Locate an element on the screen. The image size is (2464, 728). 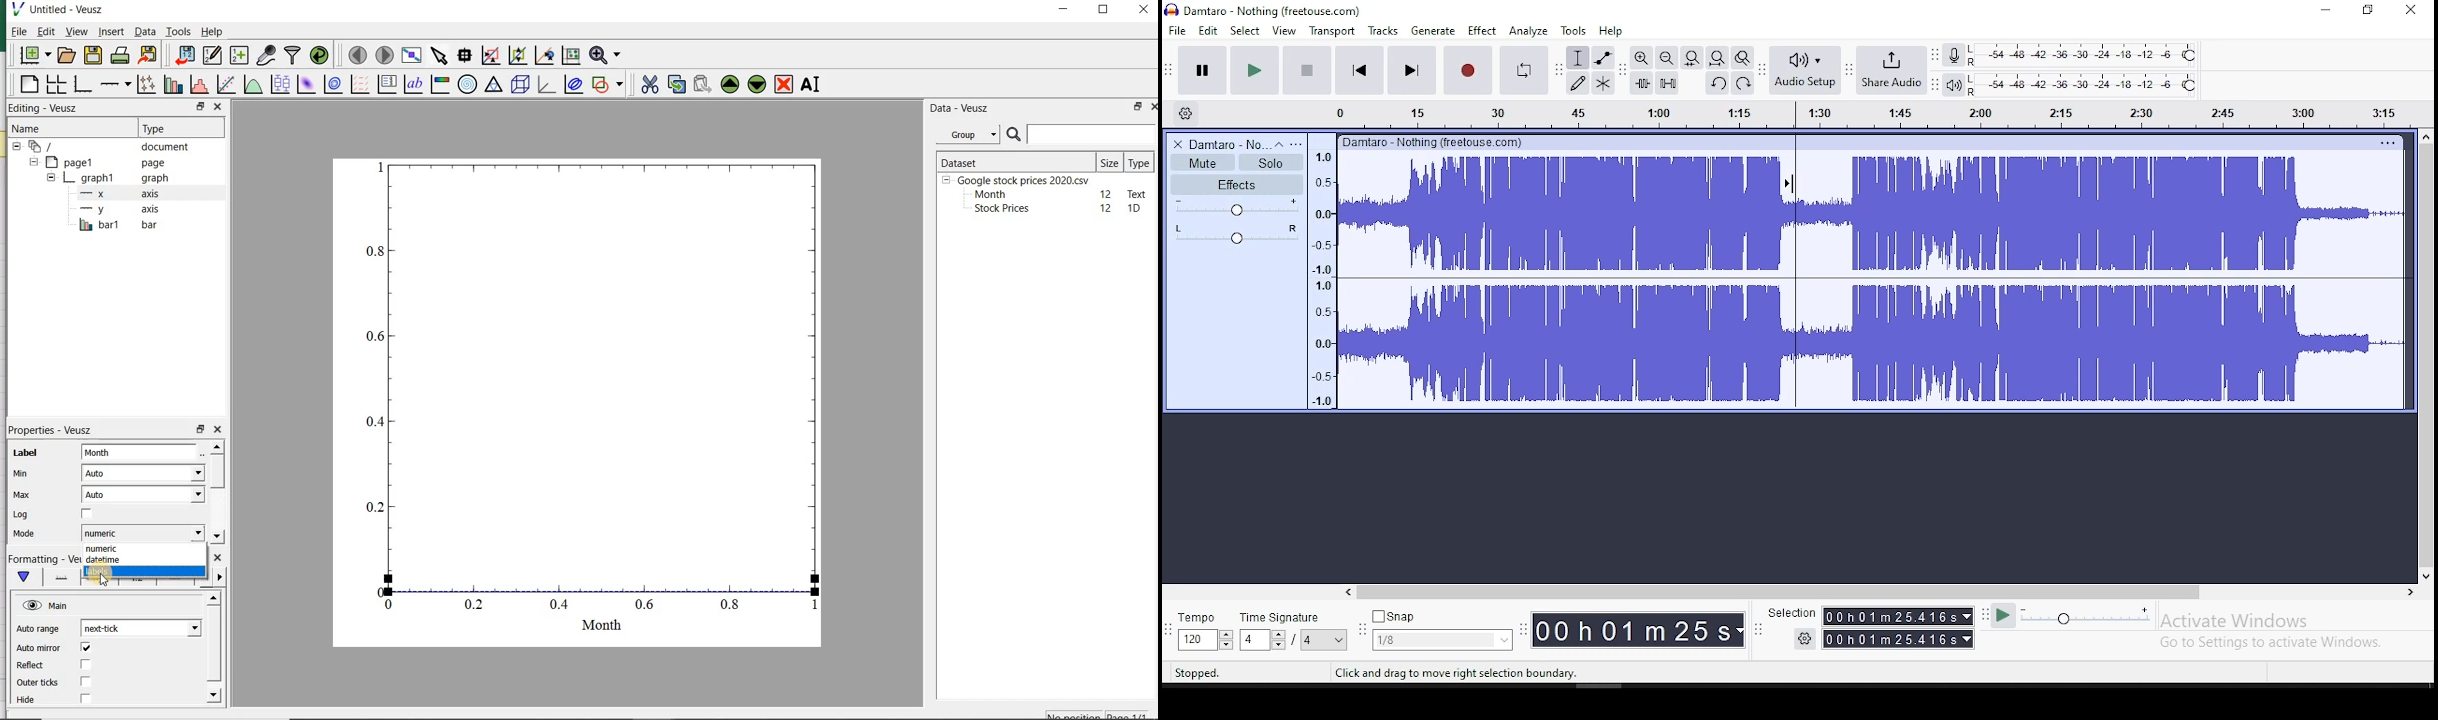
3d graph is located at coordinates (546, 86).